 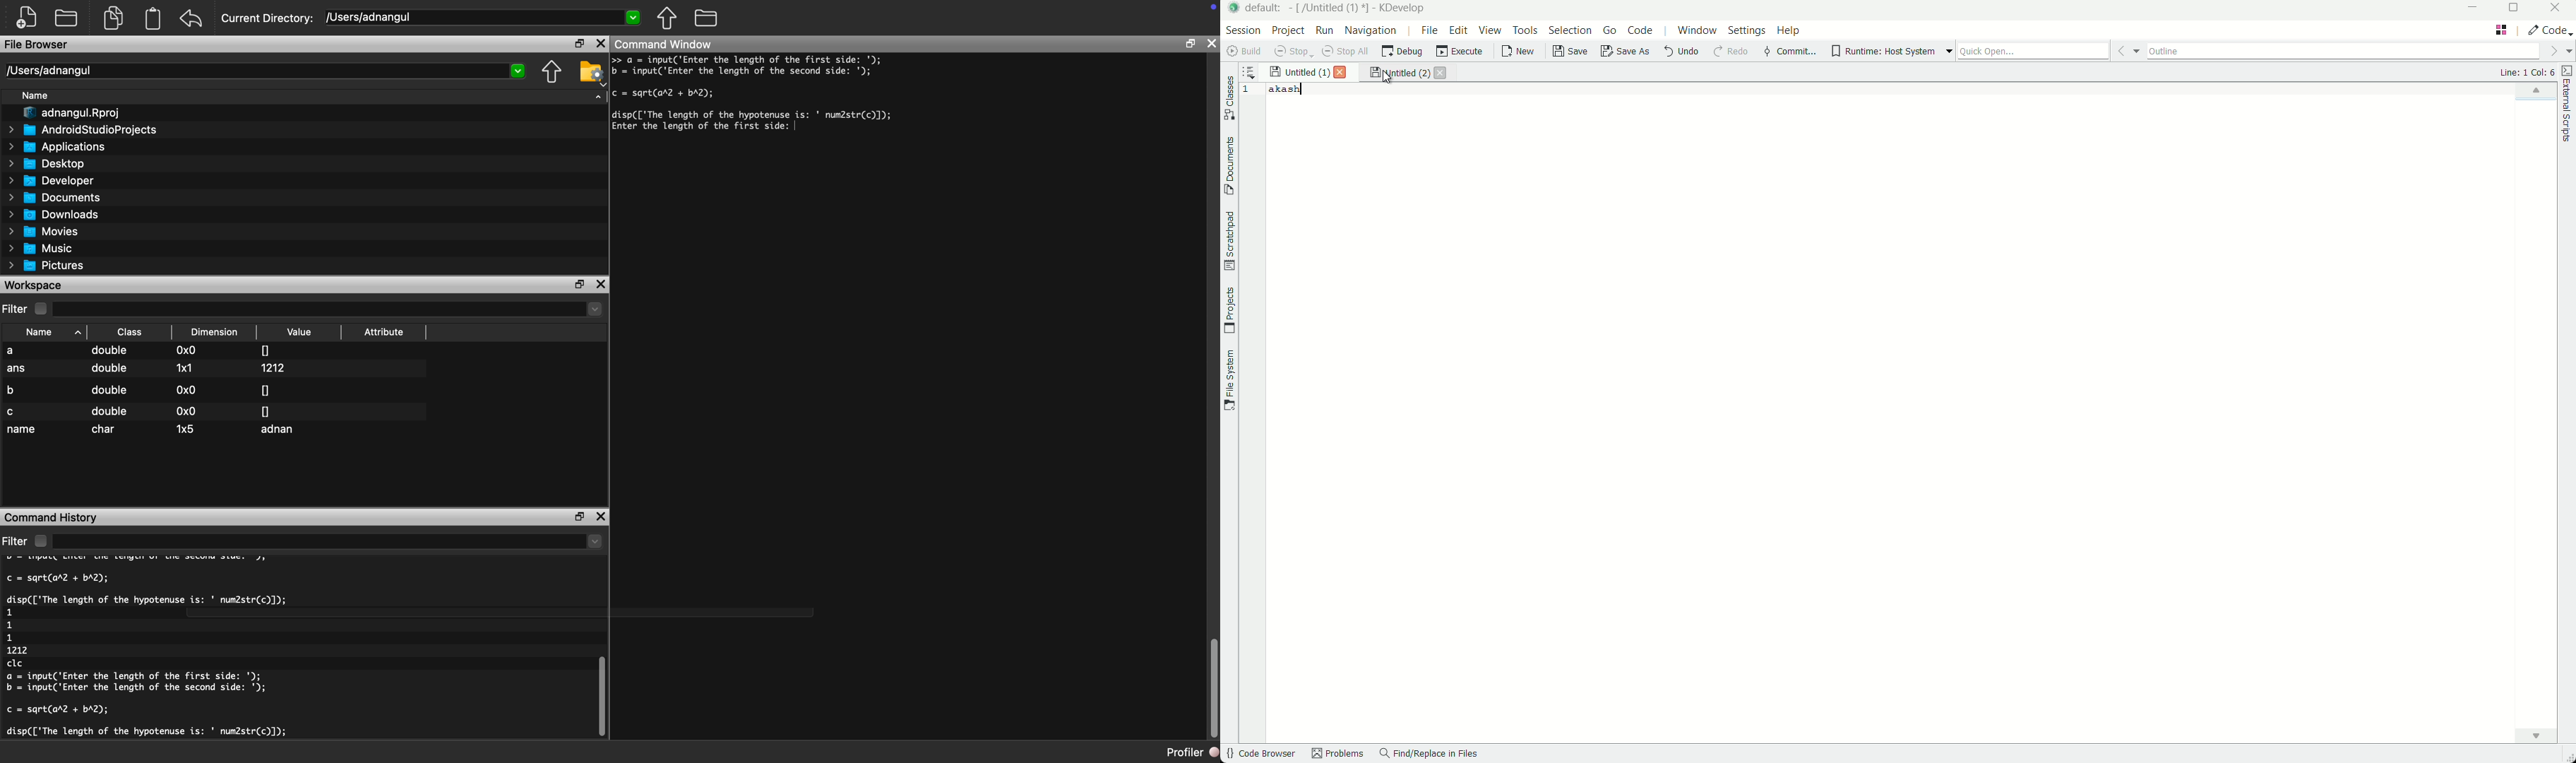 I want to click on Name, so click(x=40, y=97).